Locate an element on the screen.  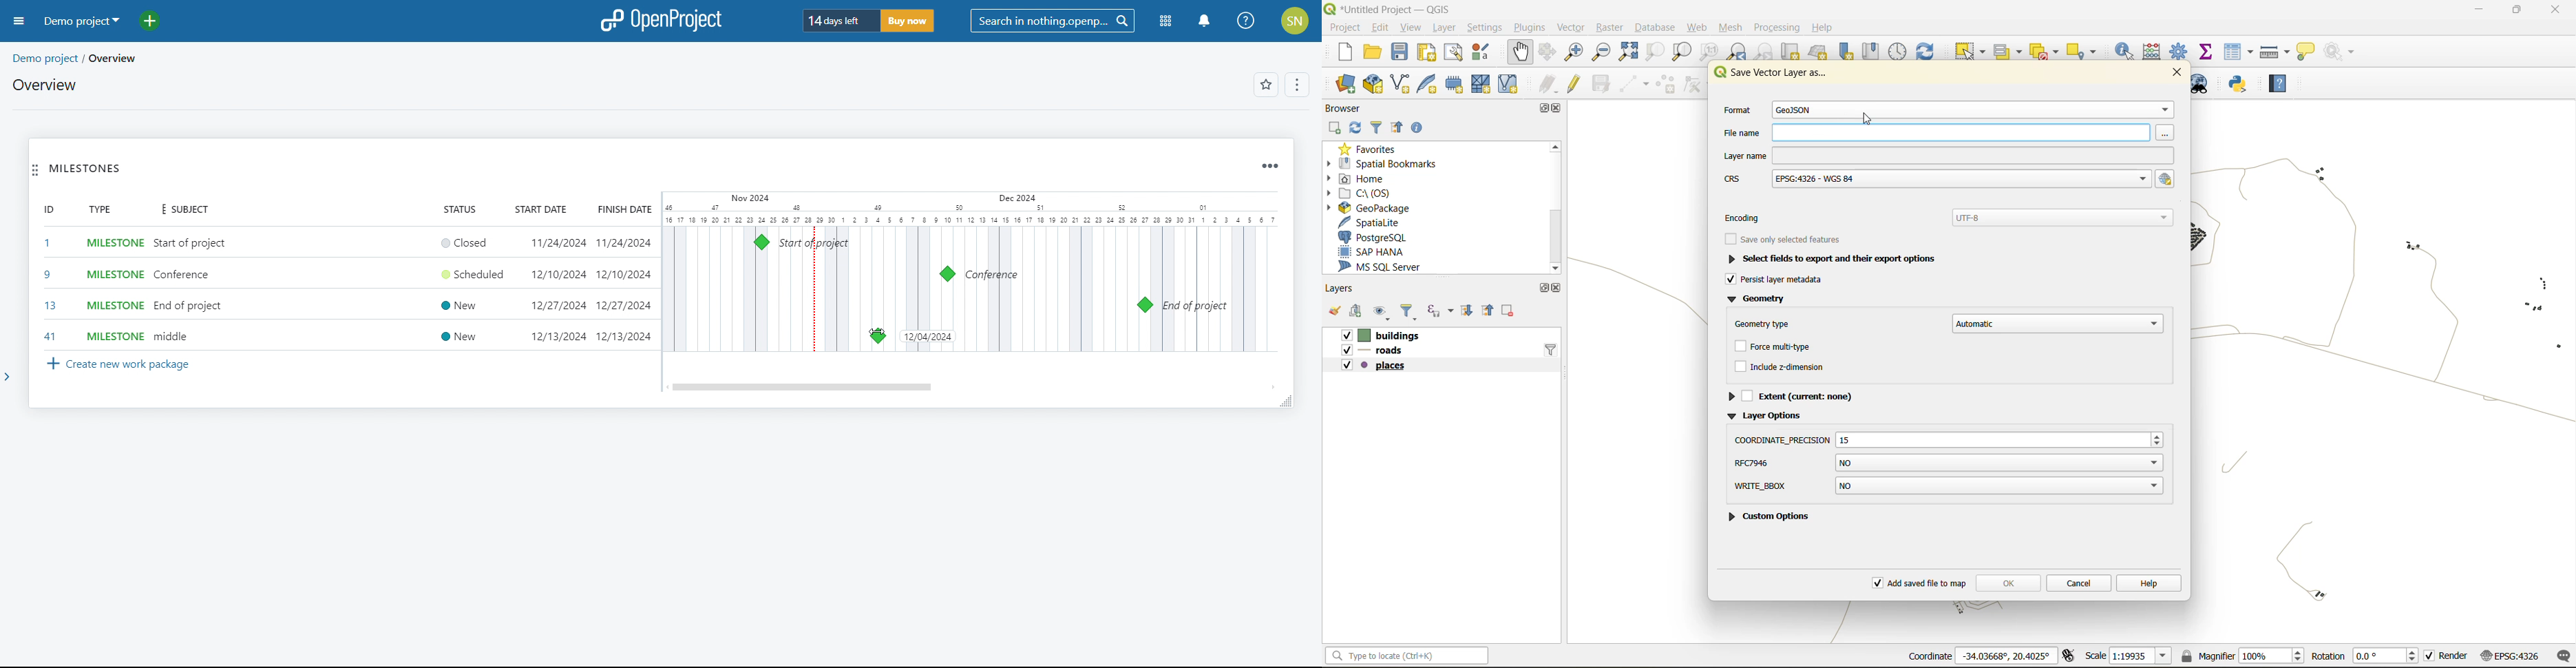
add project is located at coordinates (158, 21).